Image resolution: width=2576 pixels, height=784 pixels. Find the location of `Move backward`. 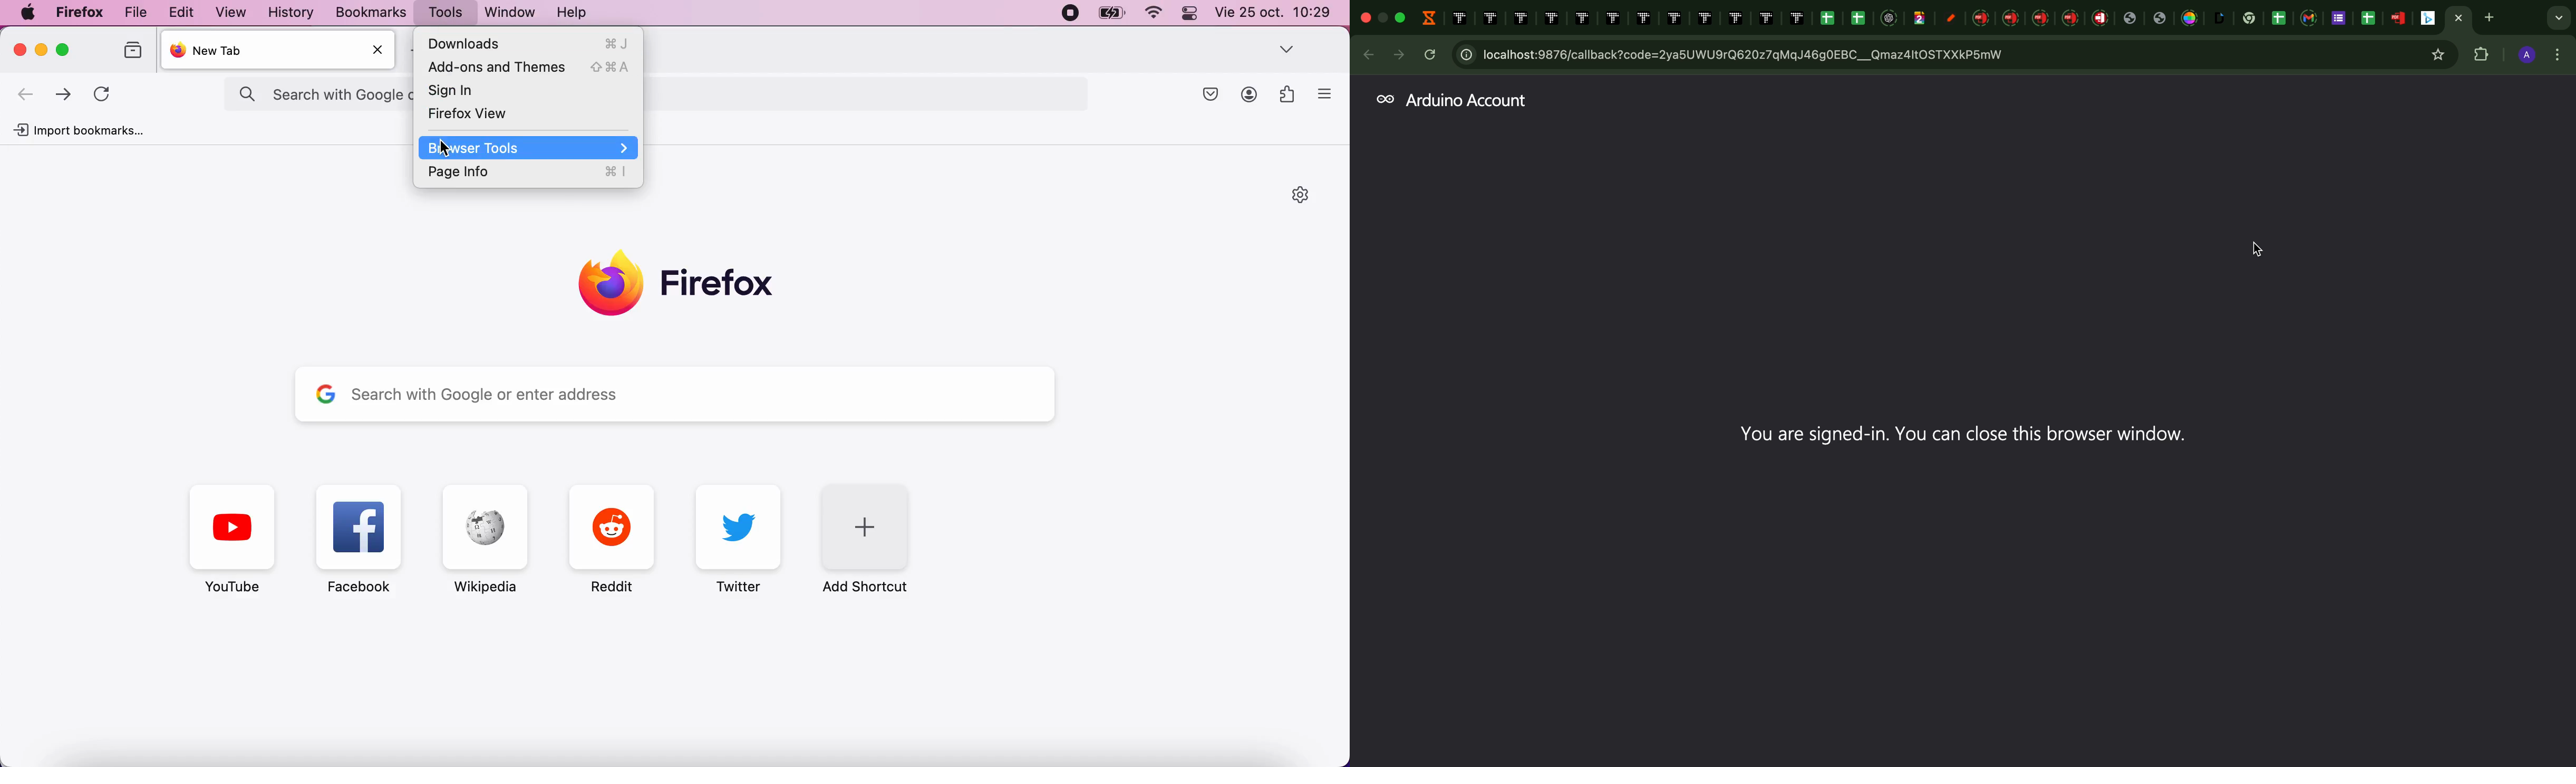

Move backward is located at coordinates (26, 95).